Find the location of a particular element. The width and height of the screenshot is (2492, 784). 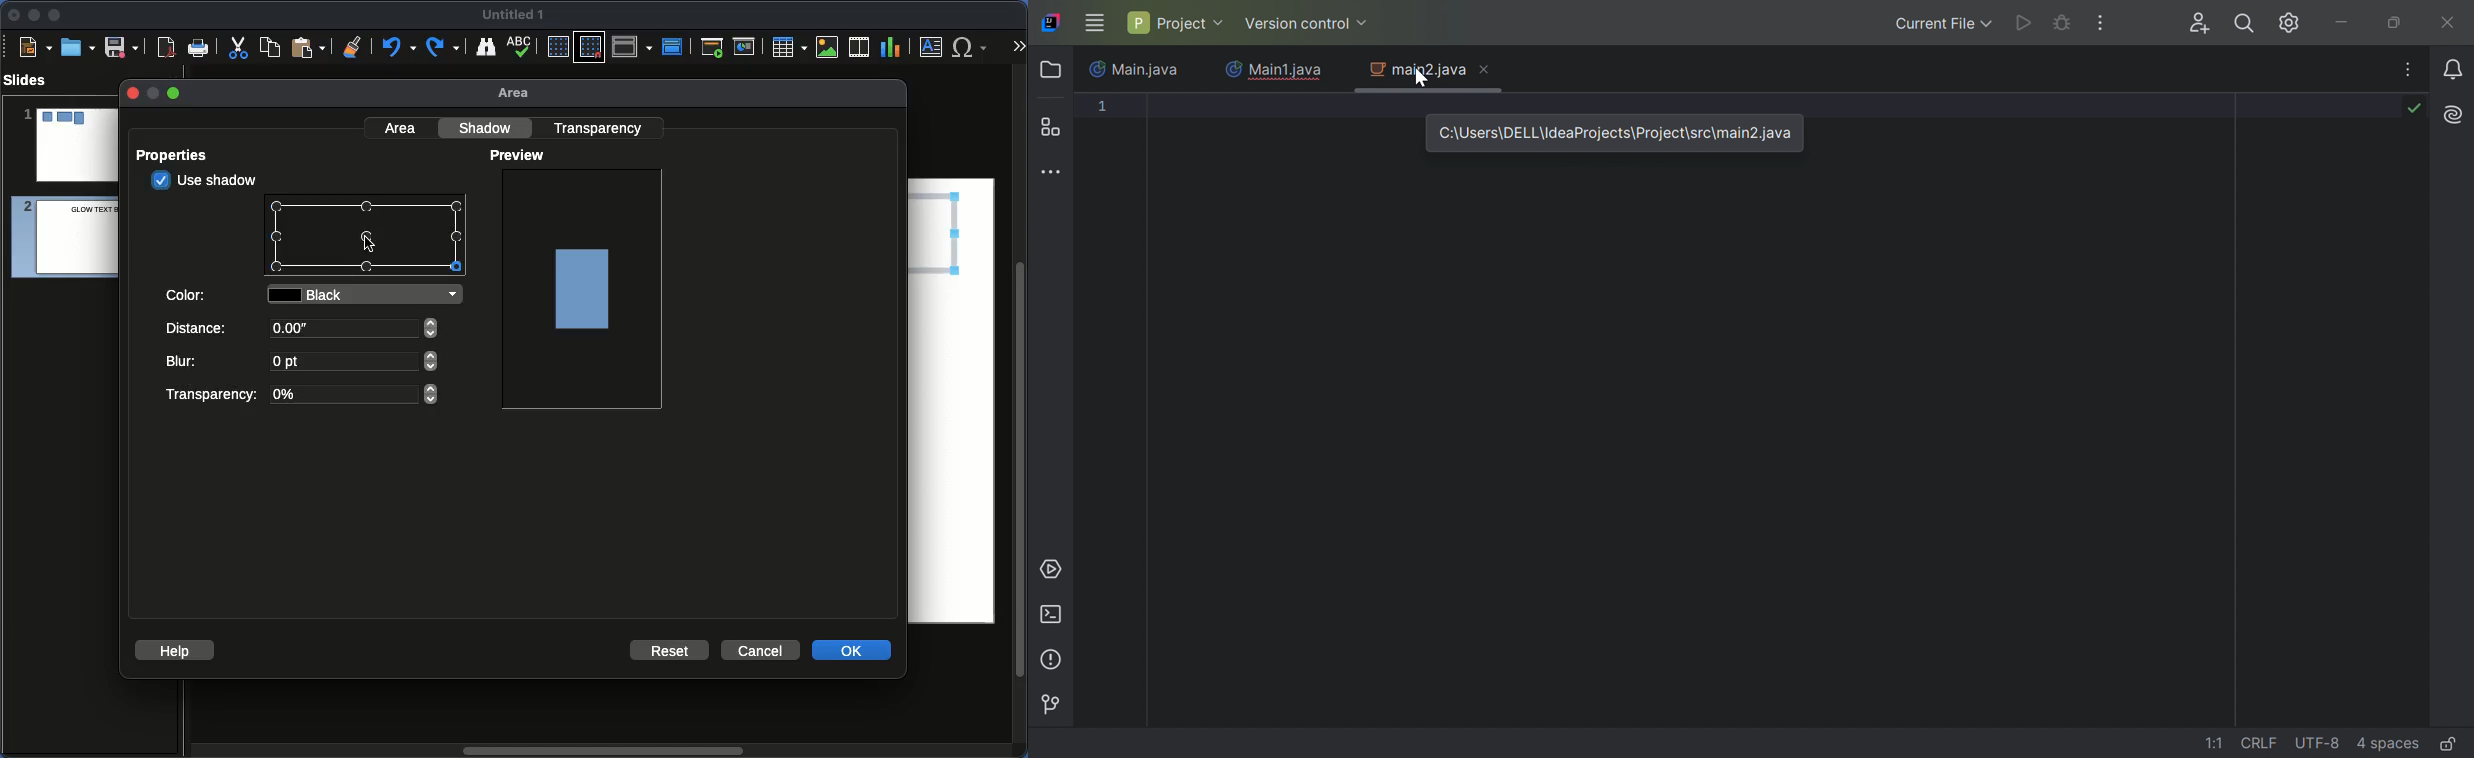

Transparency is located at coordinates (601, 127).